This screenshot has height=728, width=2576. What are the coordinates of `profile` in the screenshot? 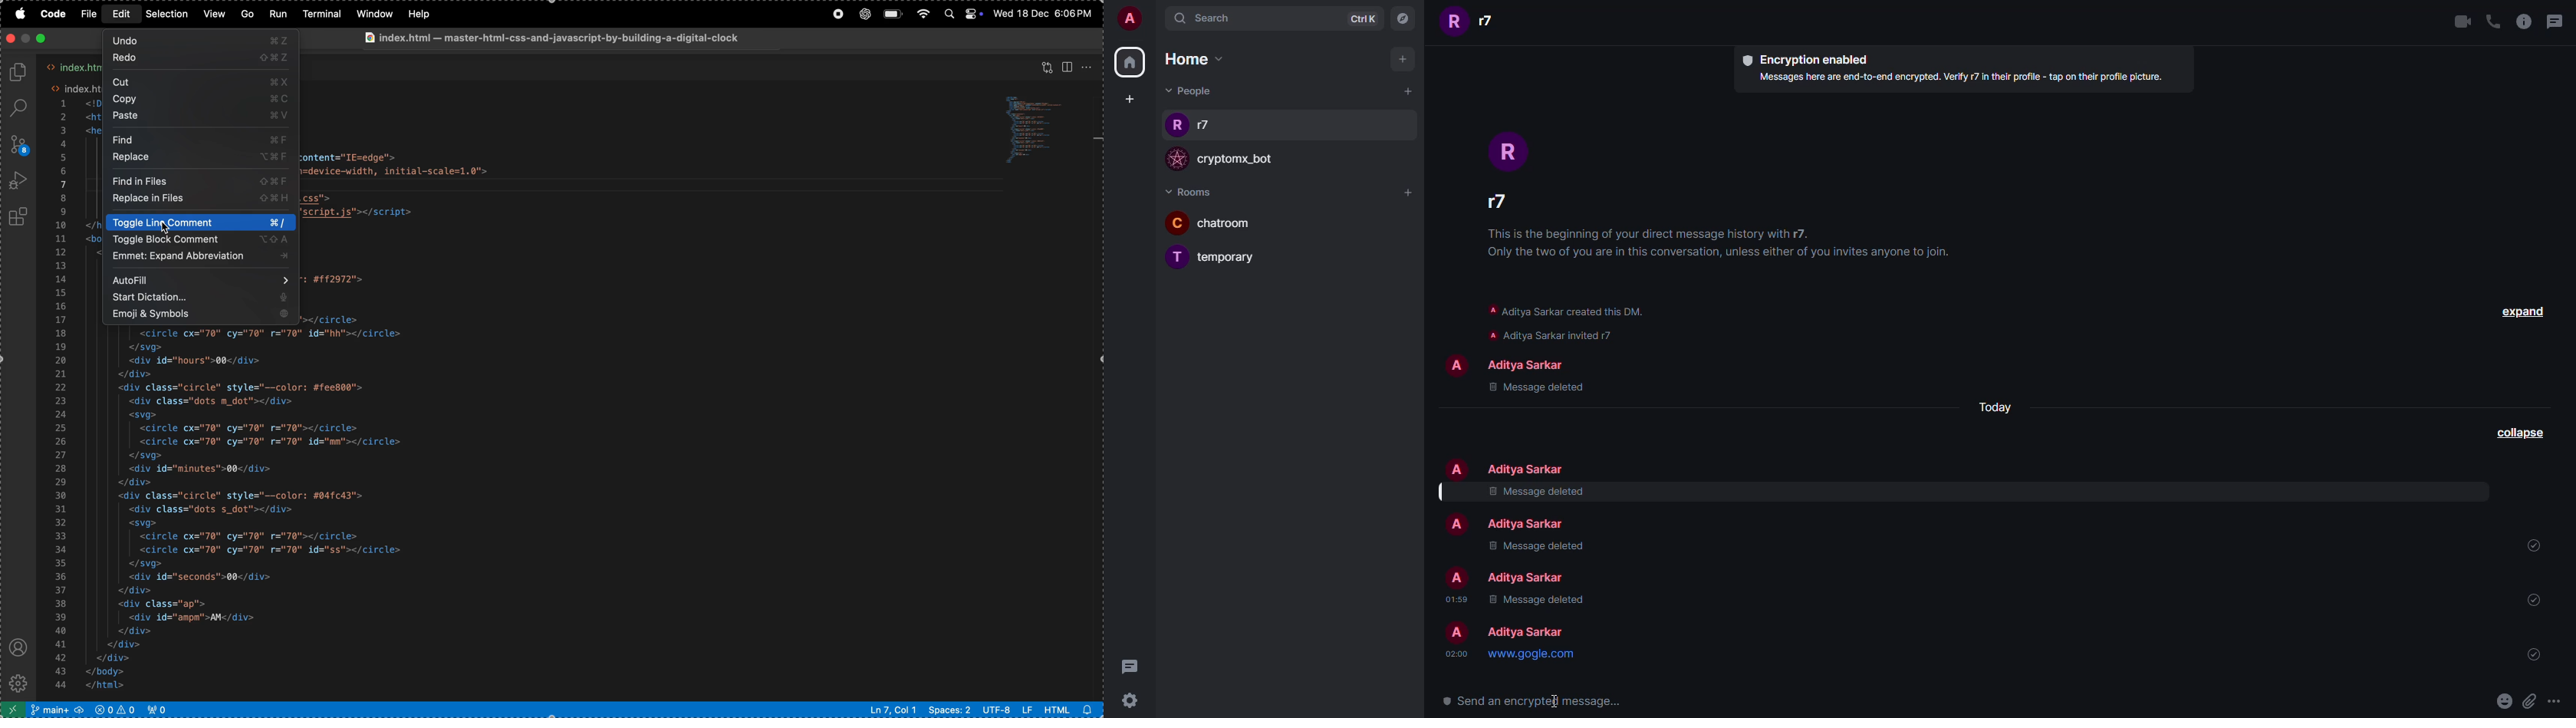 It's located at (1460, 469).